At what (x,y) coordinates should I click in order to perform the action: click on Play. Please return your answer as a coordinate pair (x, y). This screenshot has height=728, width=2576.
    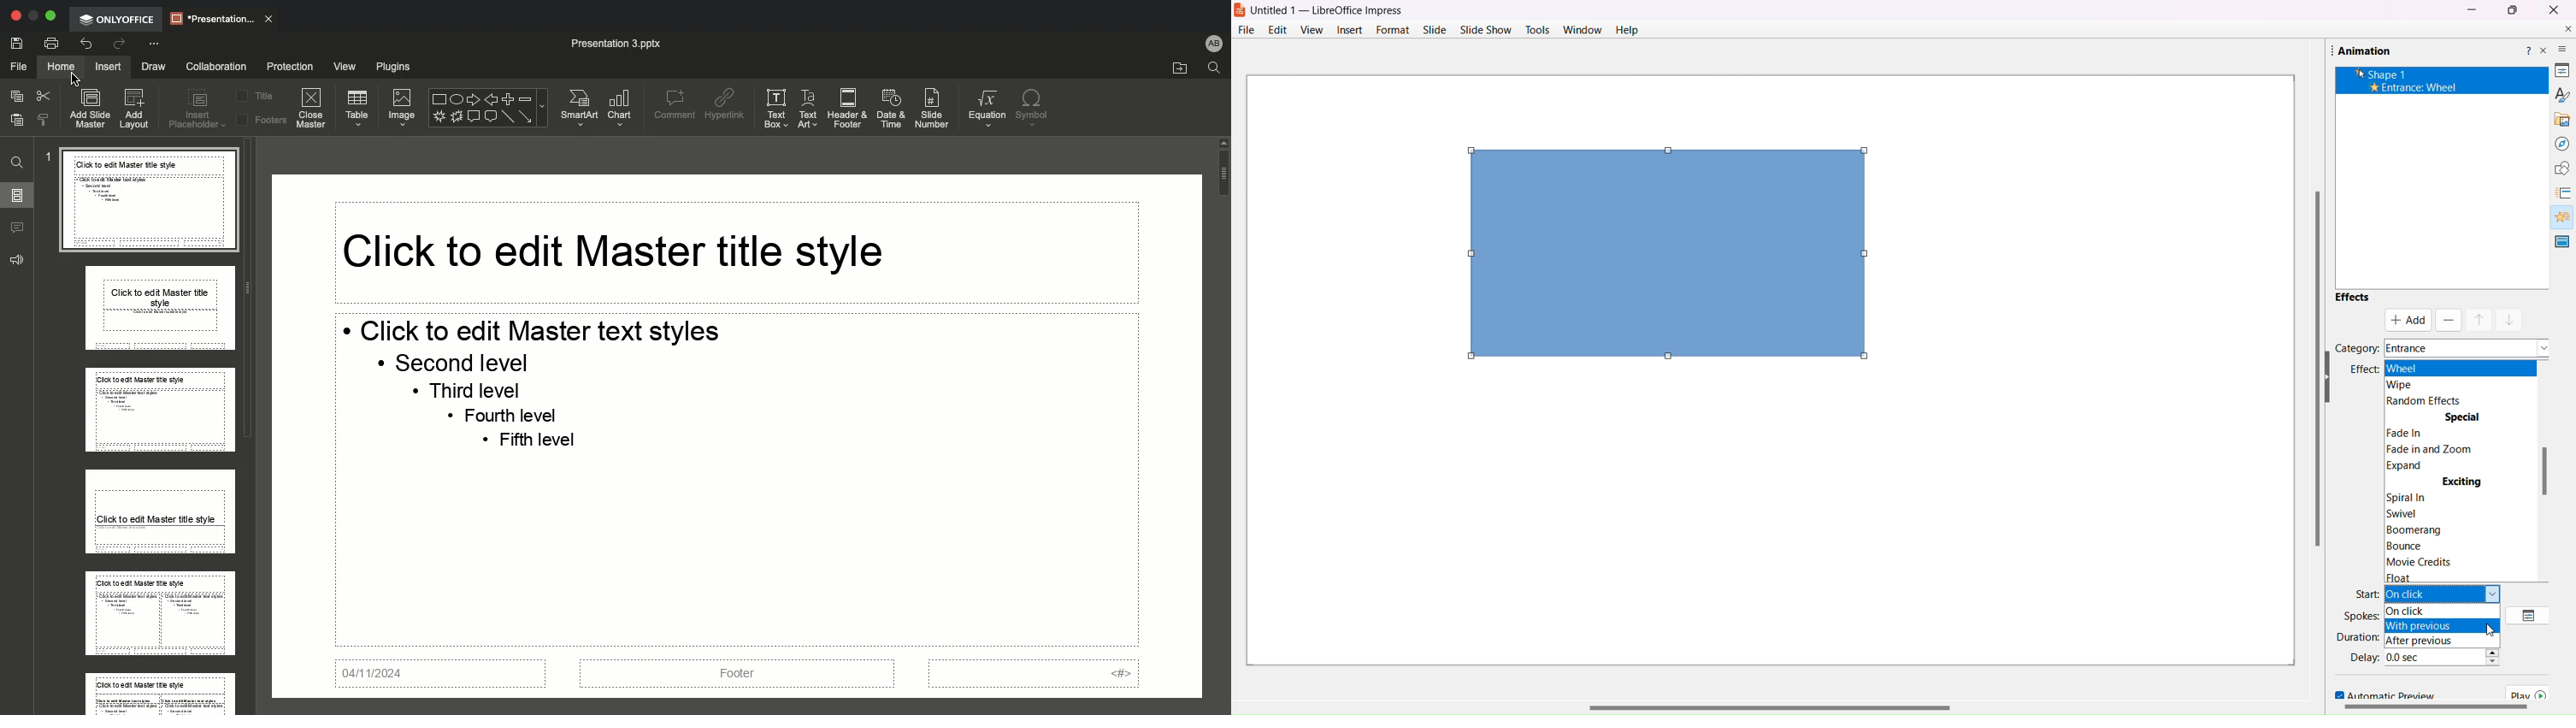
    Looking at the image, I should click on (2532, 693).